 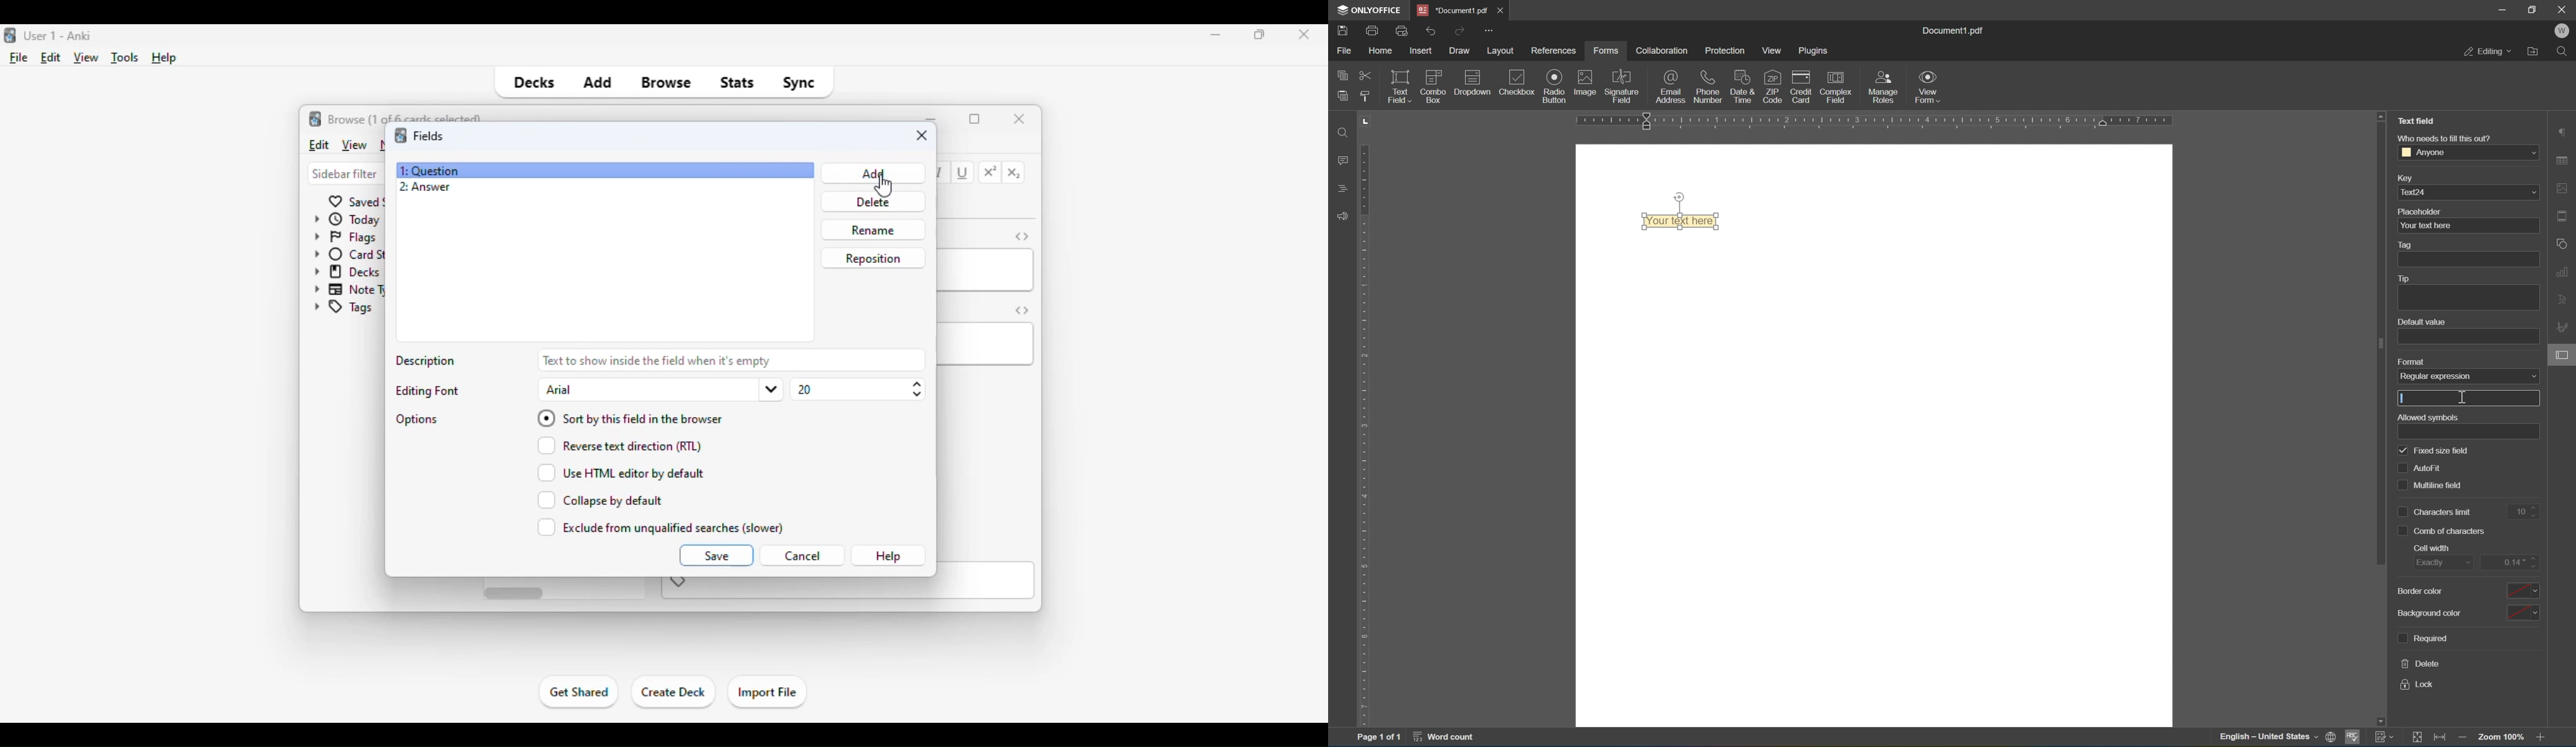 I want to click on headings, so click(x=1344, y=187).